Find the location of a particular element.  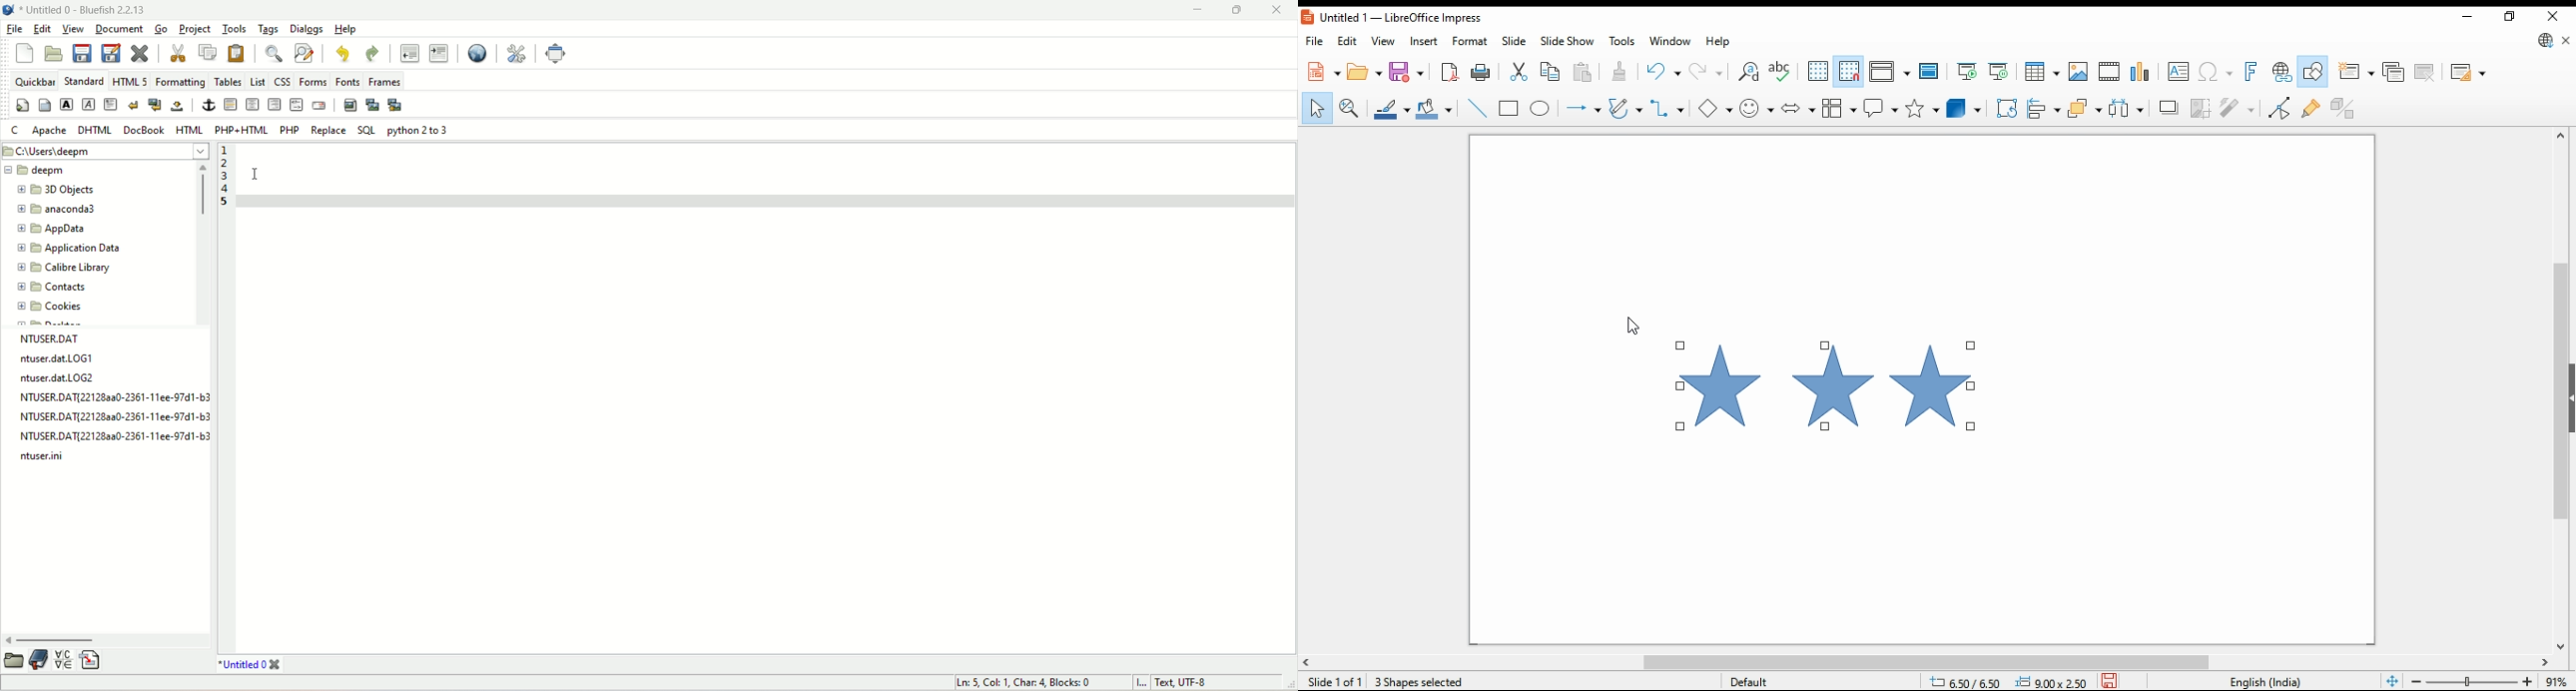

calibre is located at coordinates (61, 269).